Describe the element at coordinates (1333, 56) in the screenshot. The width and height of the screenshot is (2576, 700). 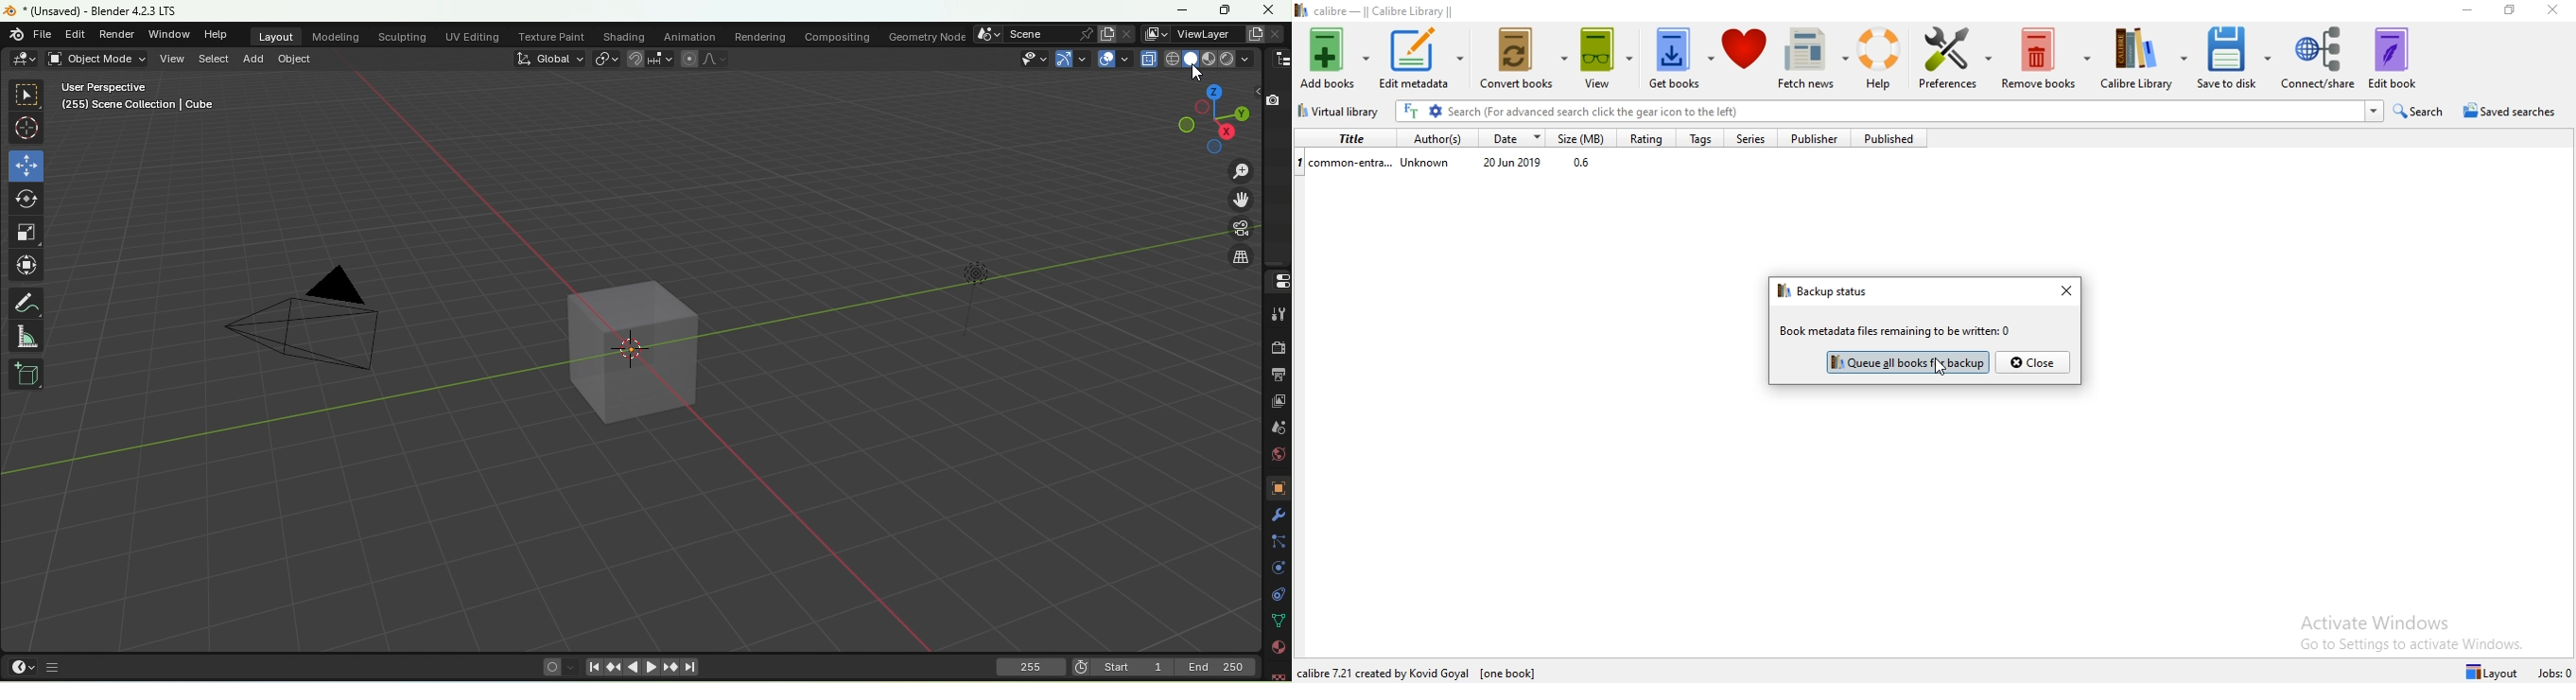
I see `Add books` at that location.